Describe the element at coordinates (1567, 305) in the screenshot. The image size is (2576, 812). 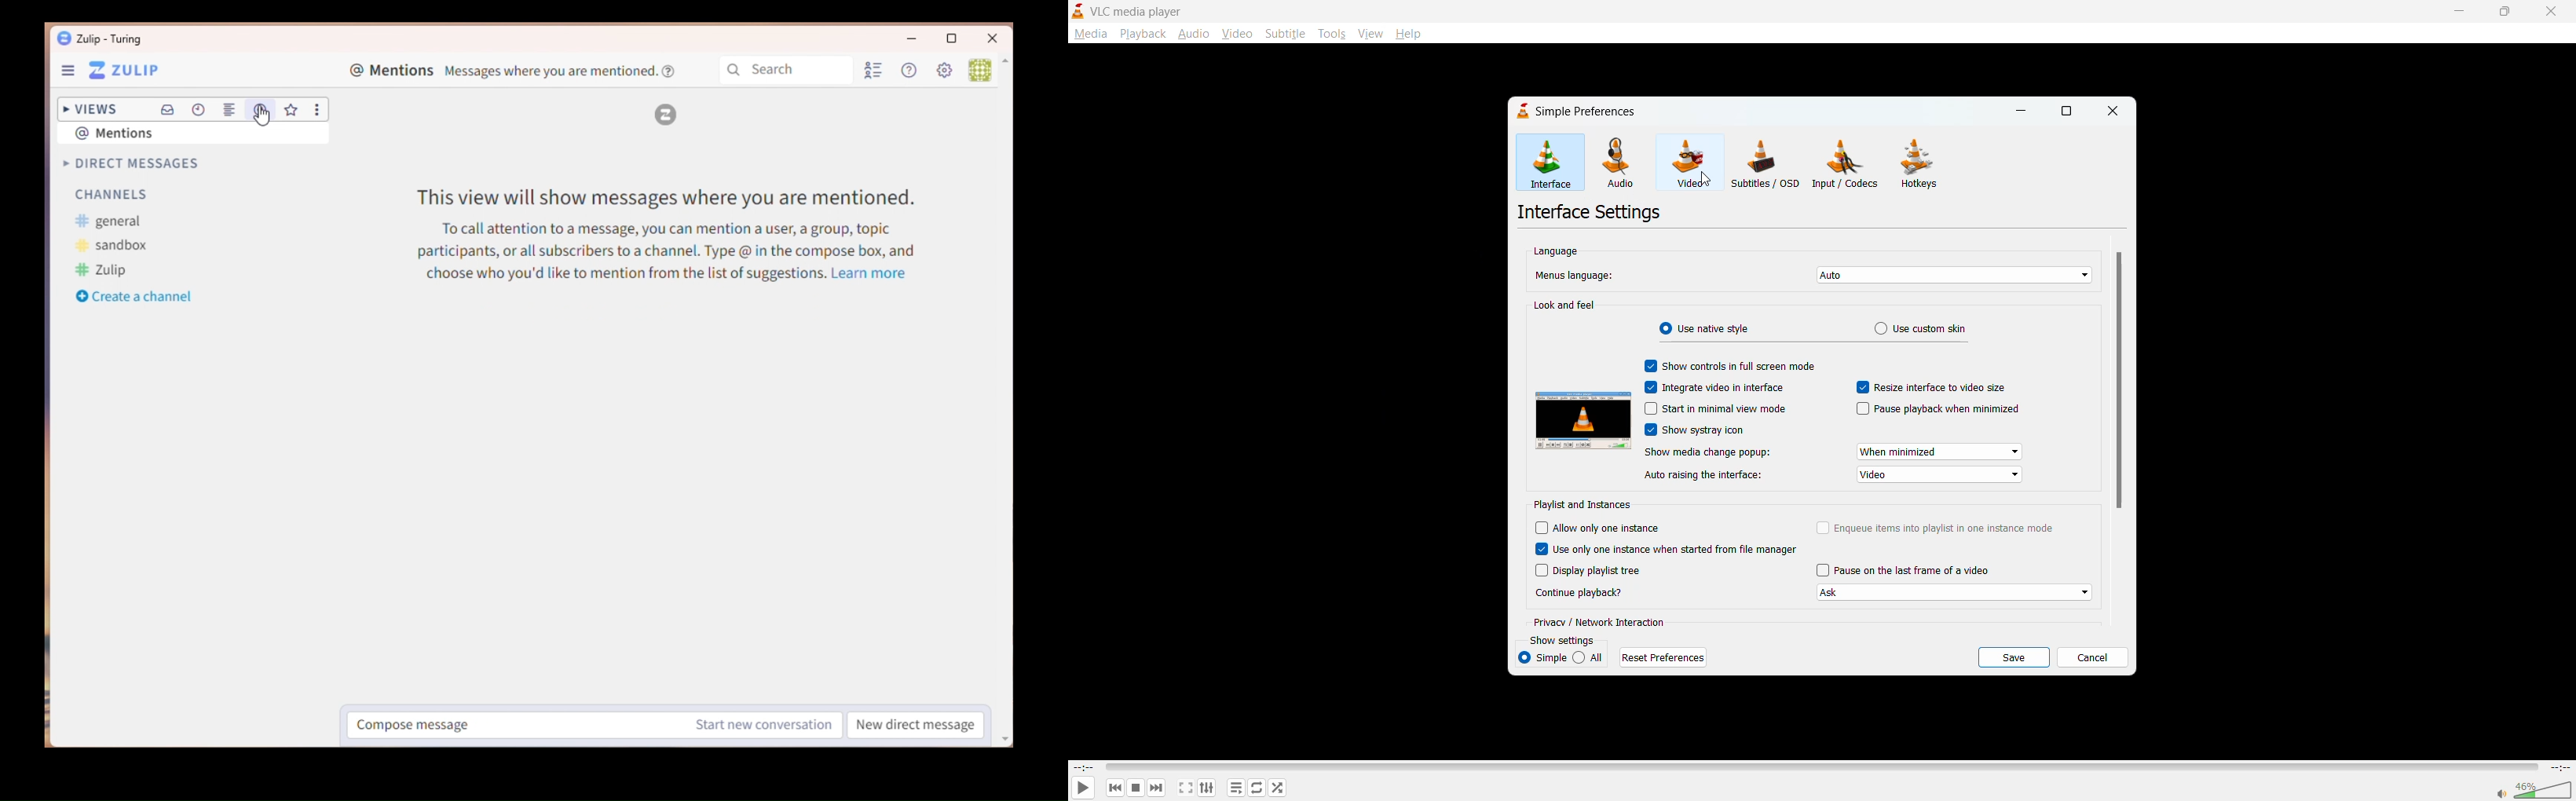
I see `look and feel` at that location.